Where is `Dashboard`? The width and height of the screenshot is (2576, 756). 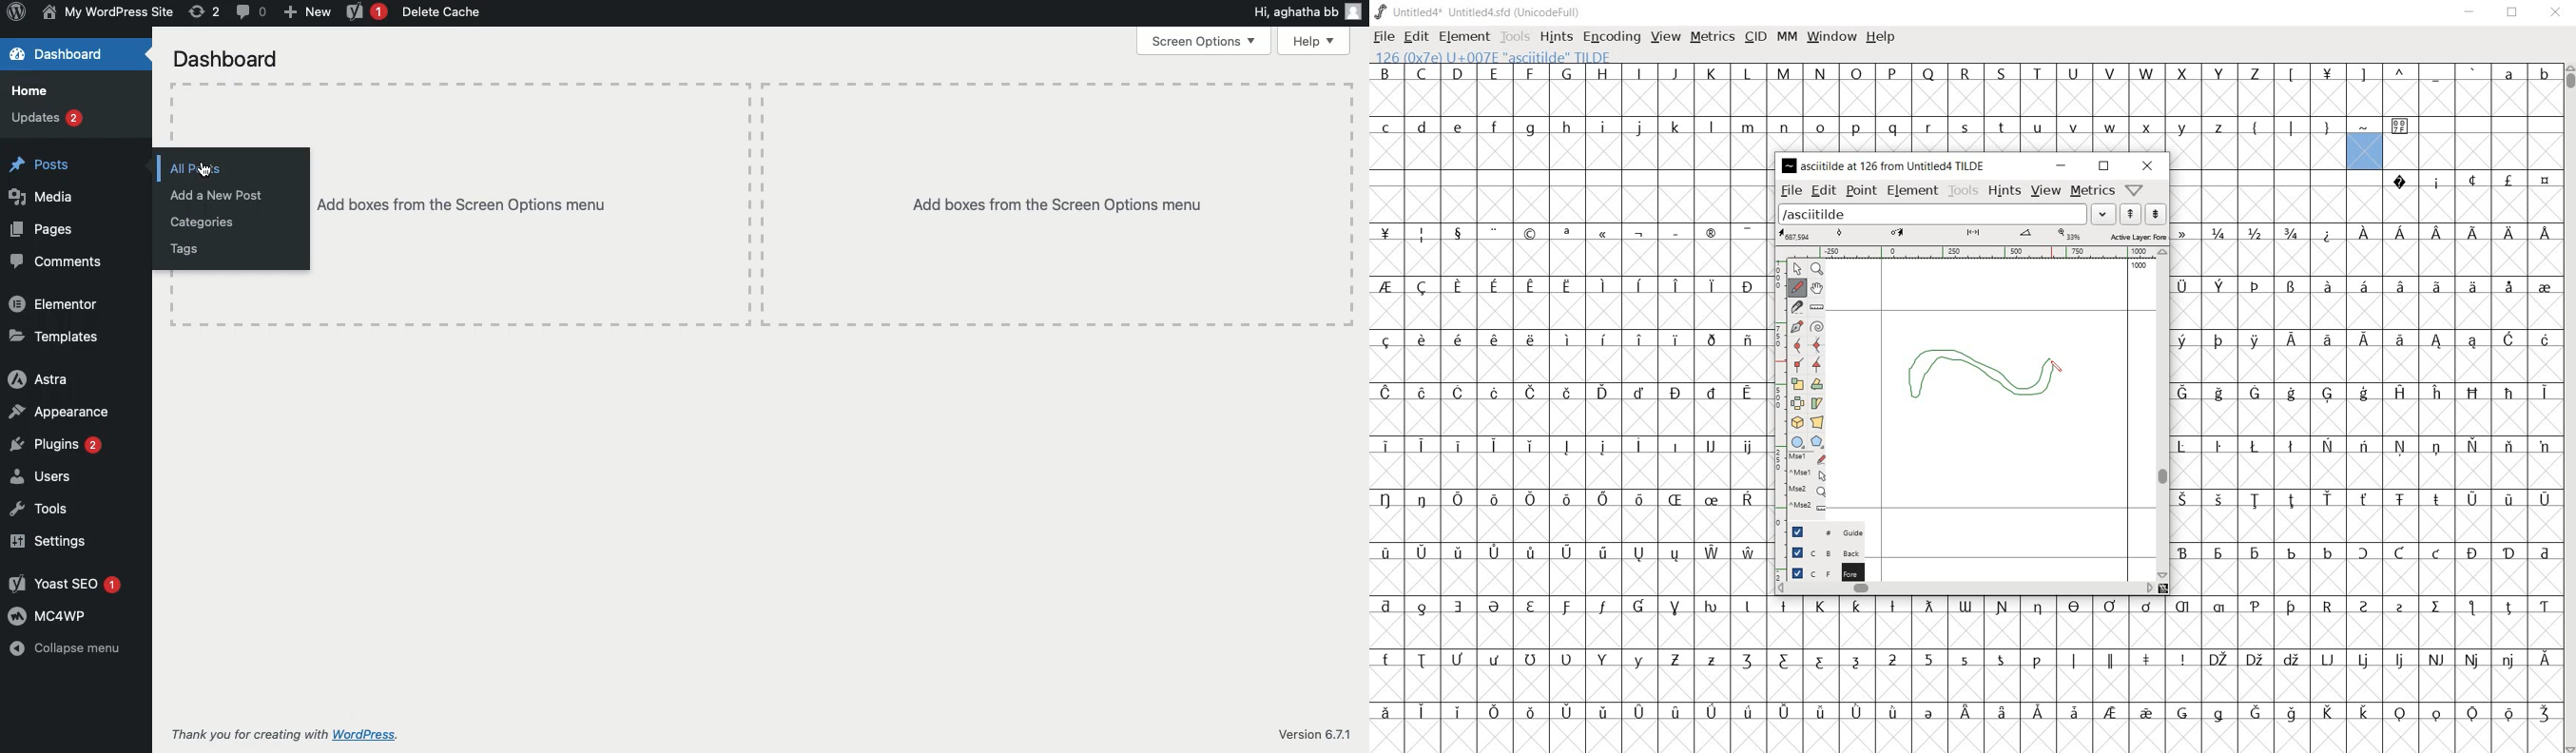 Dashboard is located at coordinates (76, 54).